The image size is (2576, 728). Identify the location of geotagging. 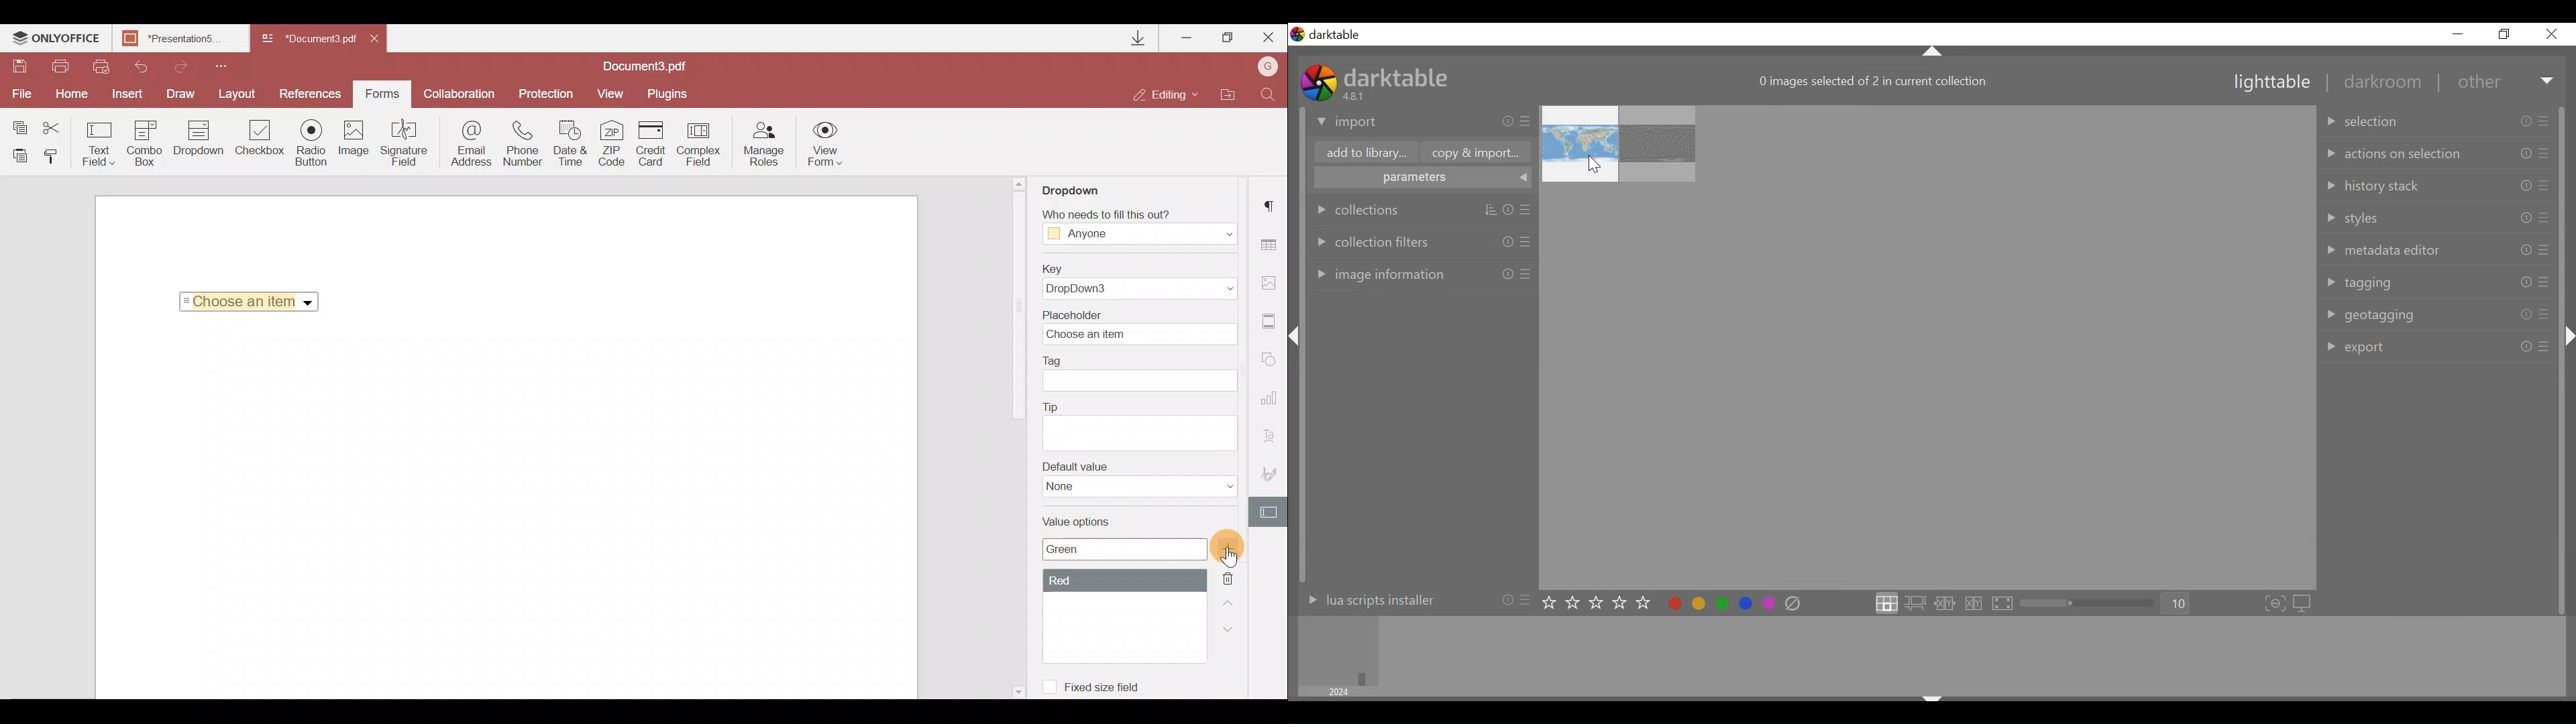
(2440, 317).